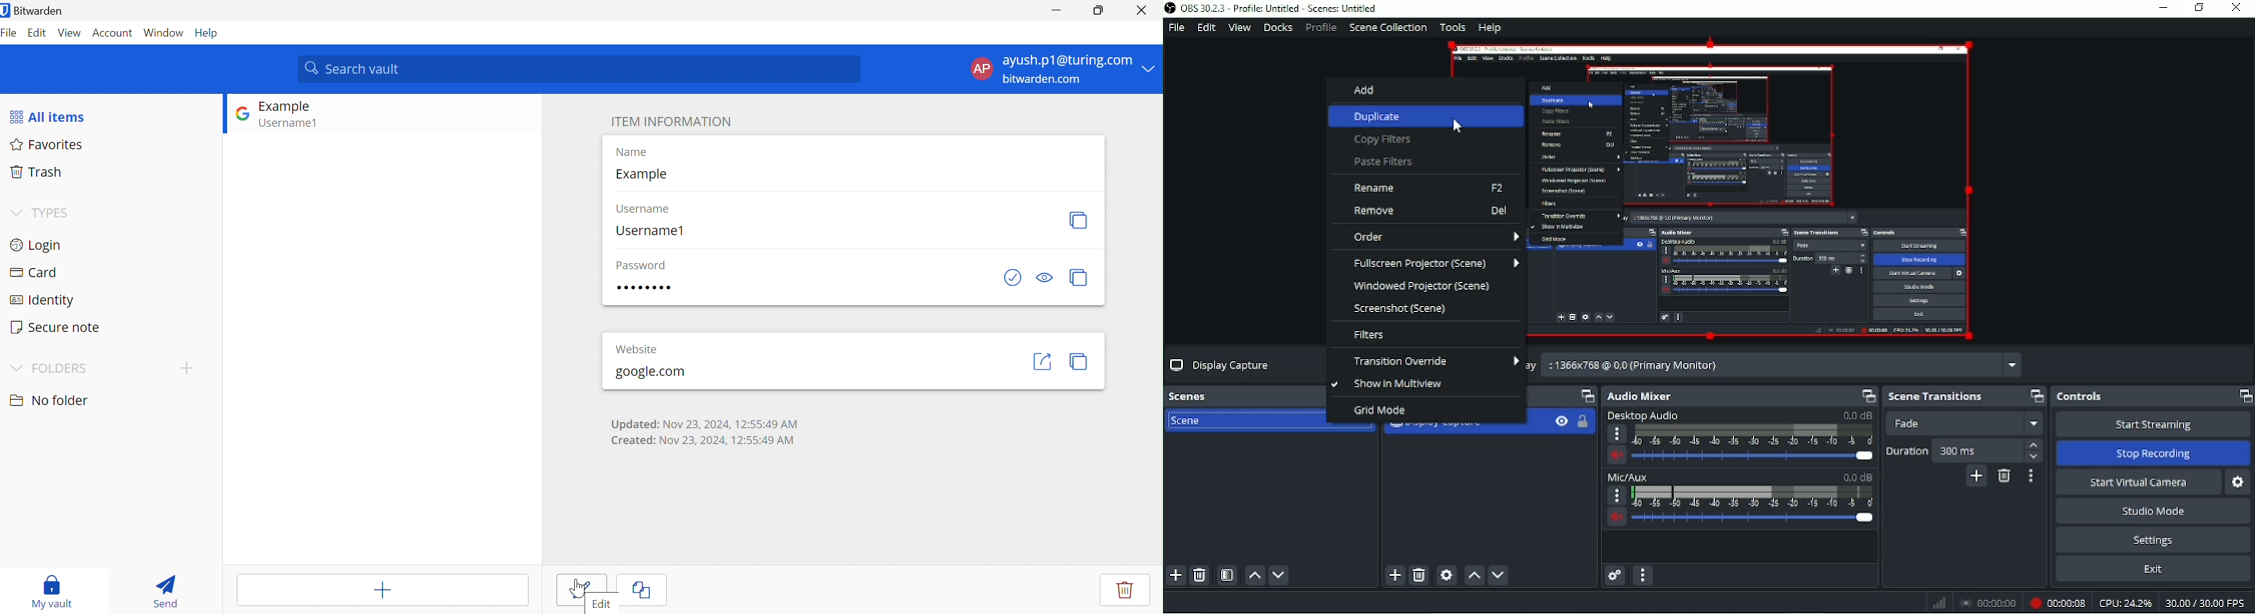 This screenshot has width=2268, height=616. Describe the element at coordinates (1079, 219) in the screenshot. I see `Copy Username` at that location.